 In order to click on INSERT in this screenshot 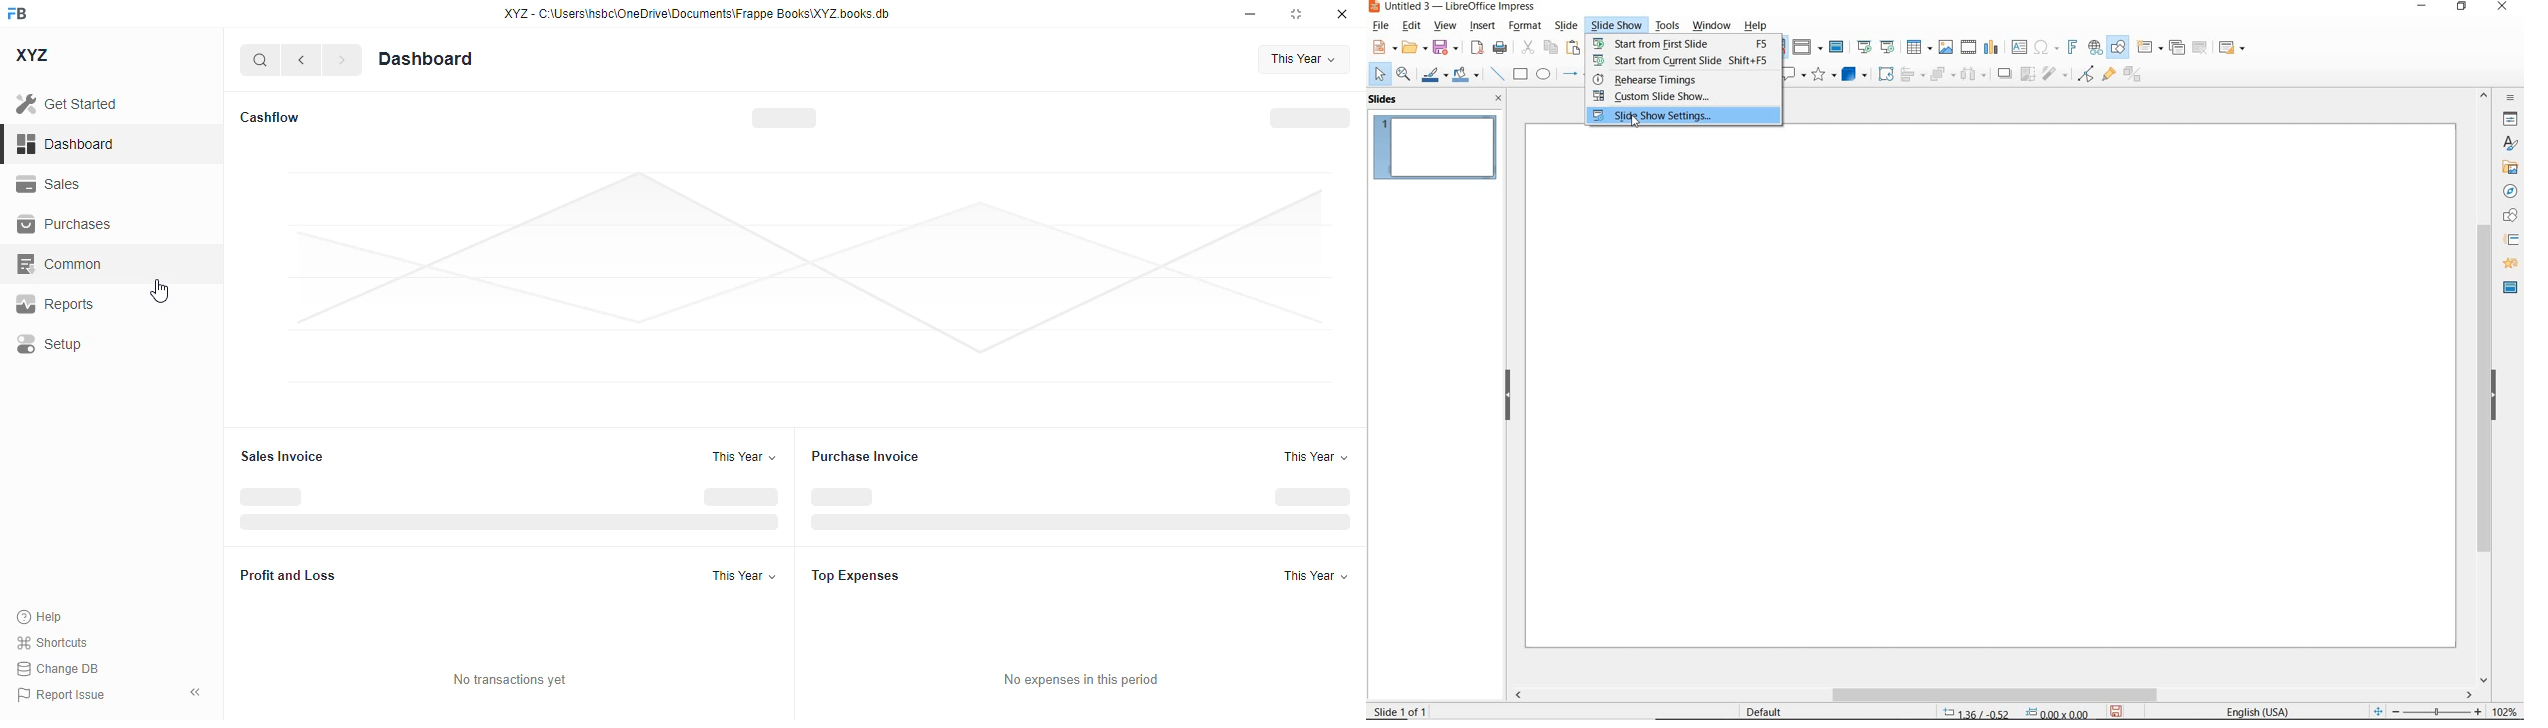, I will do `click(1483, 27)`.